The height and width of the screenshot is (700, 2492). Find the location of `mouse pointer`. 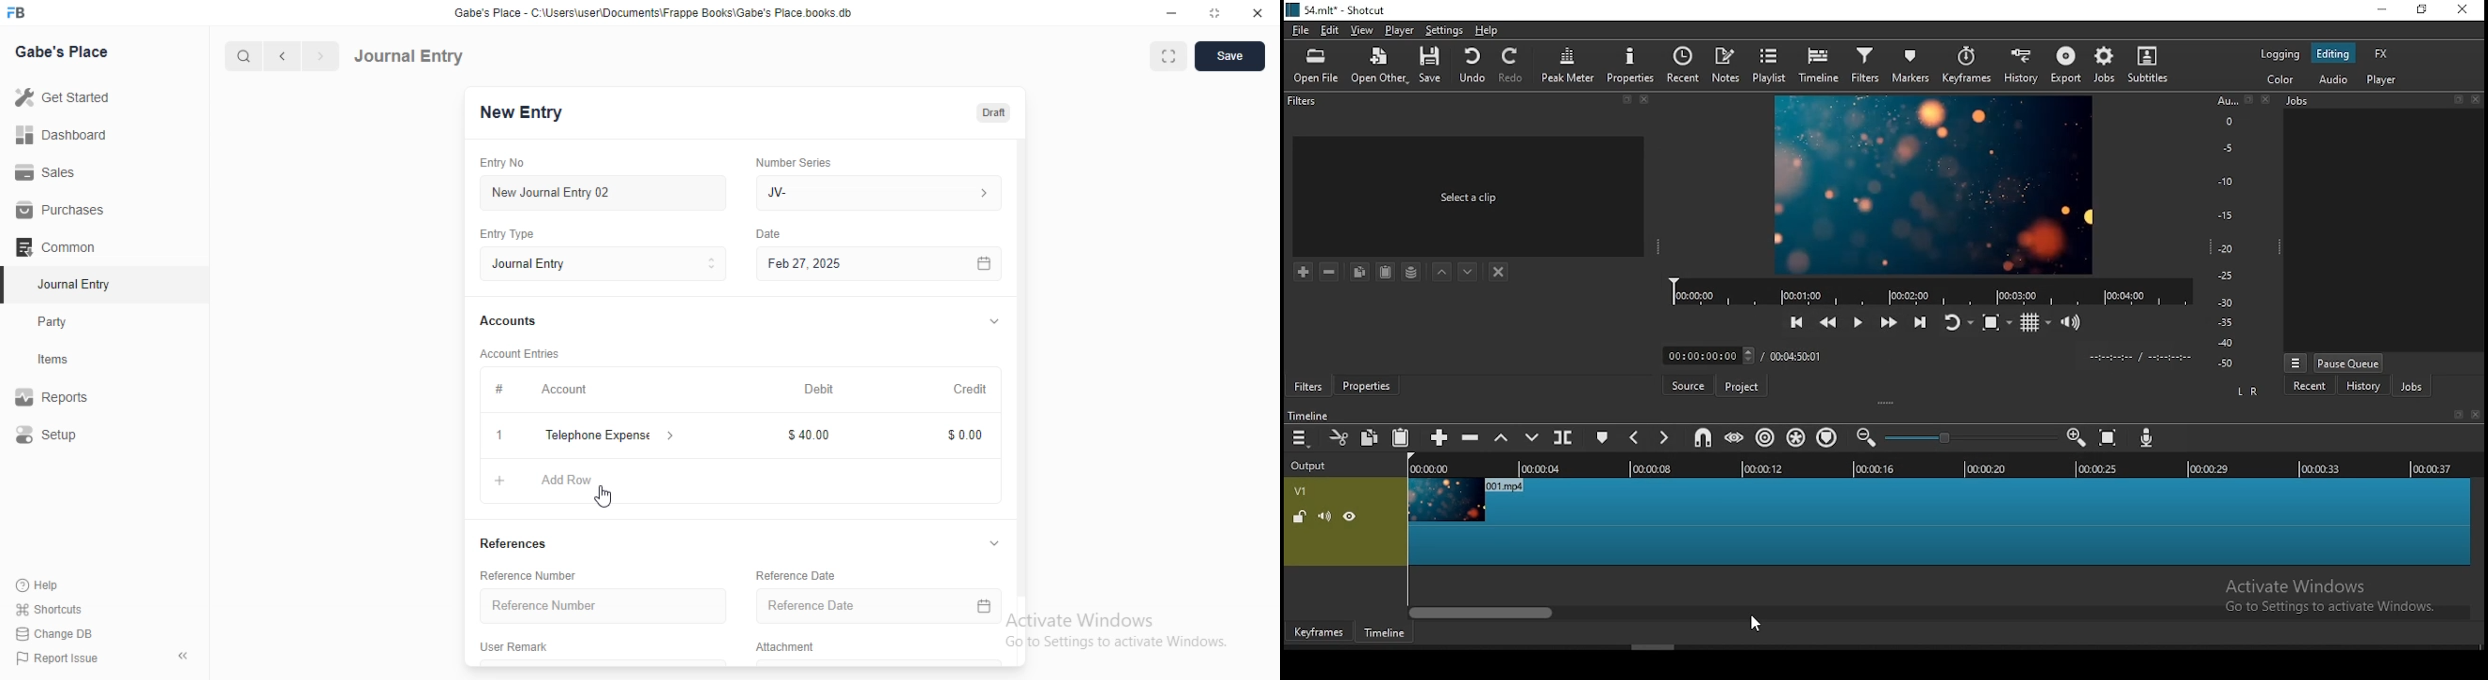

mouse pointer is located at coordinates (1756, 624).